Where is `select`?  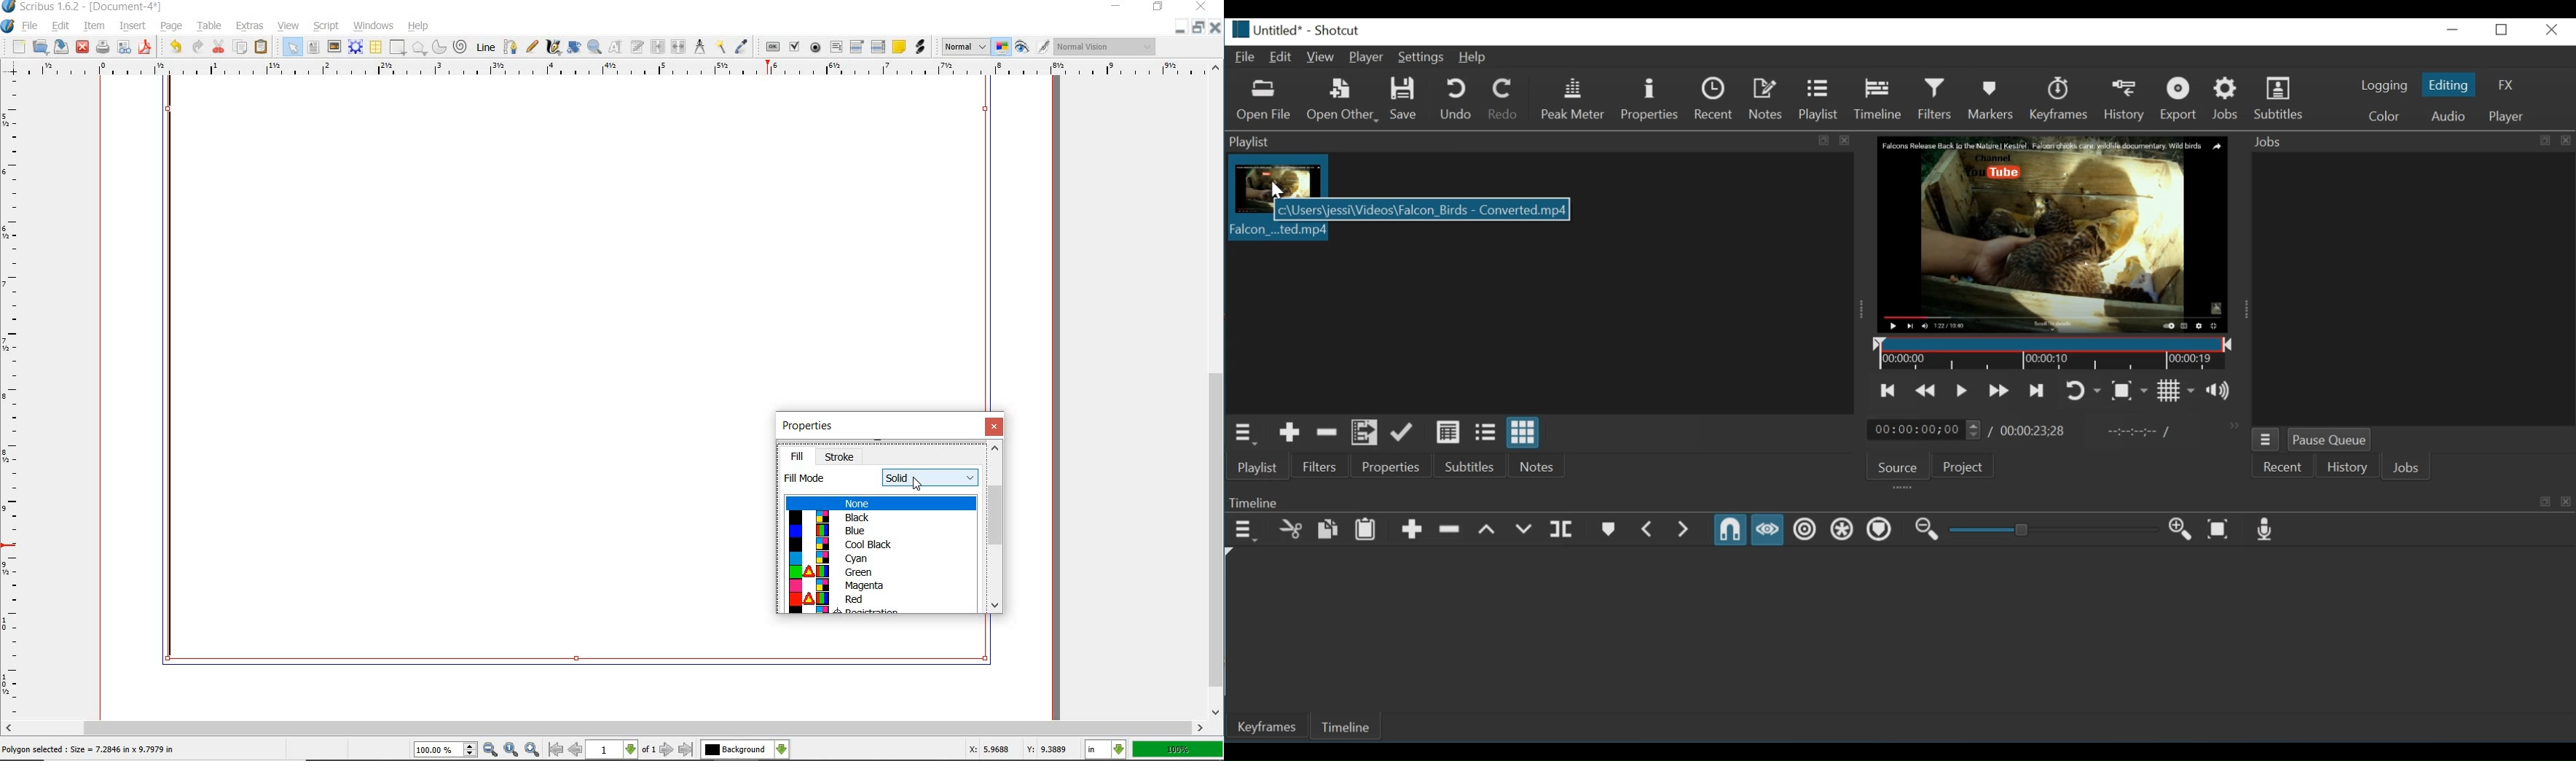 select is located at coordinates (291, 46).